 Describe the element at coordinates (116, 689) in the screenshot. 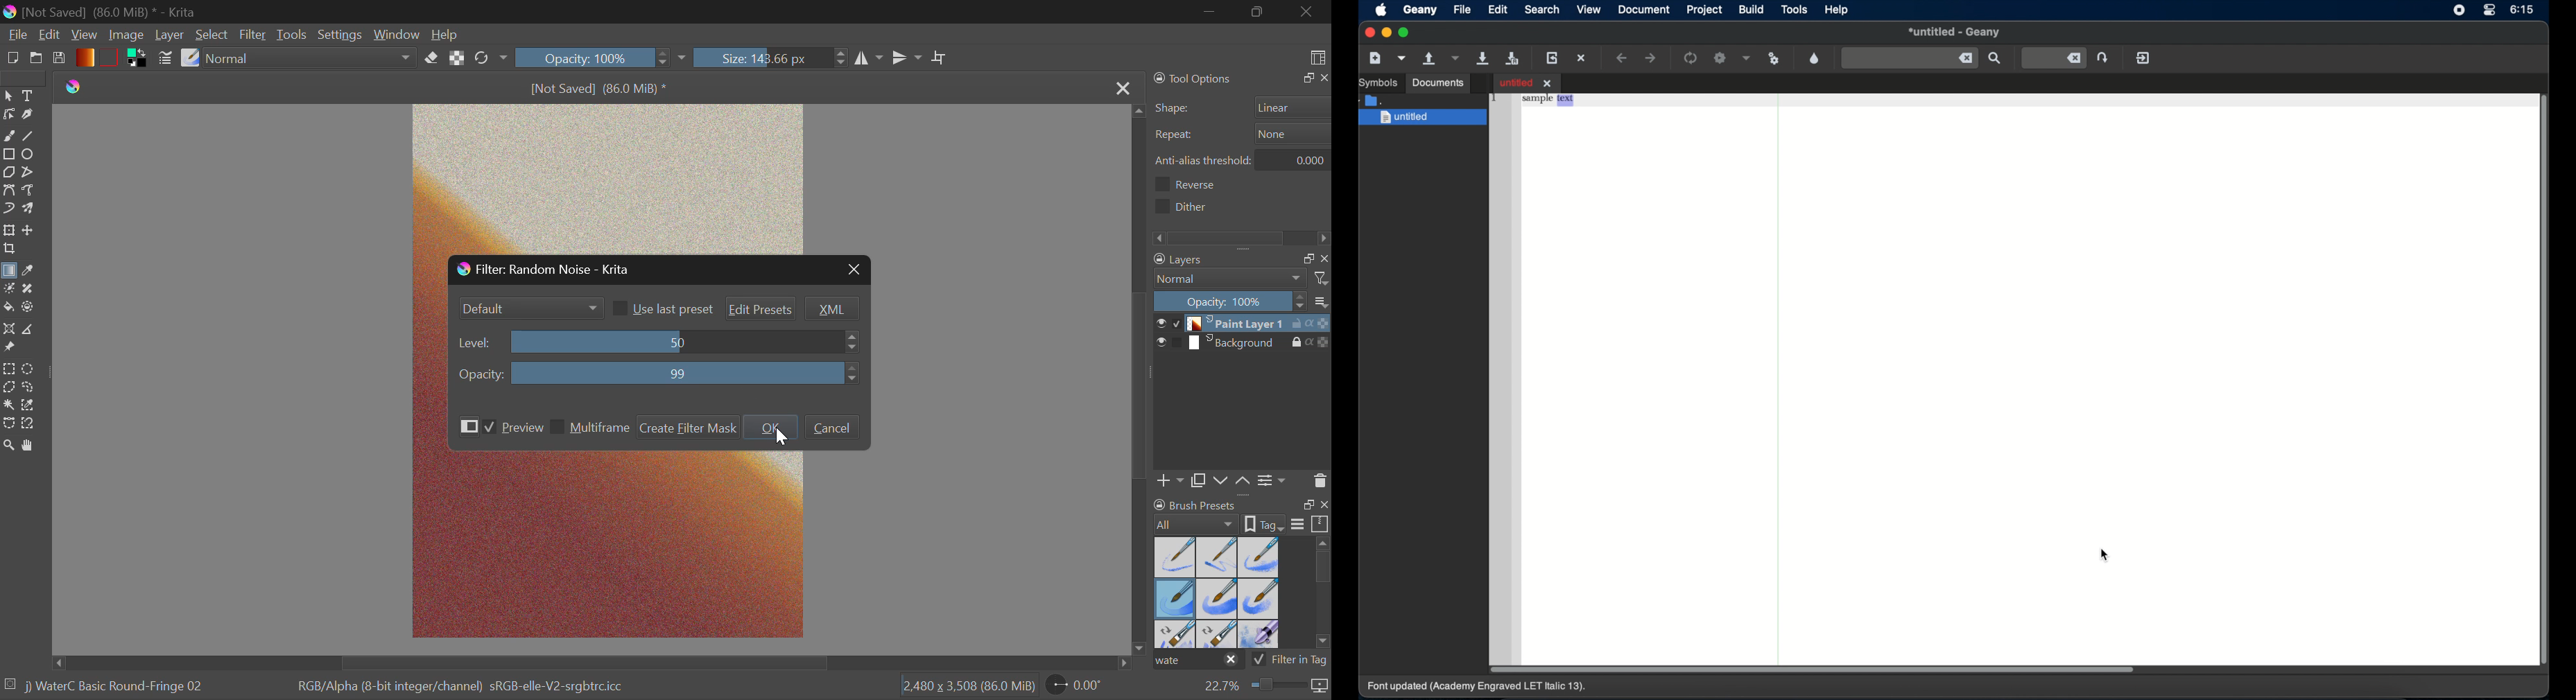

I see `jj waterc basic round-fringe 02` at that location.